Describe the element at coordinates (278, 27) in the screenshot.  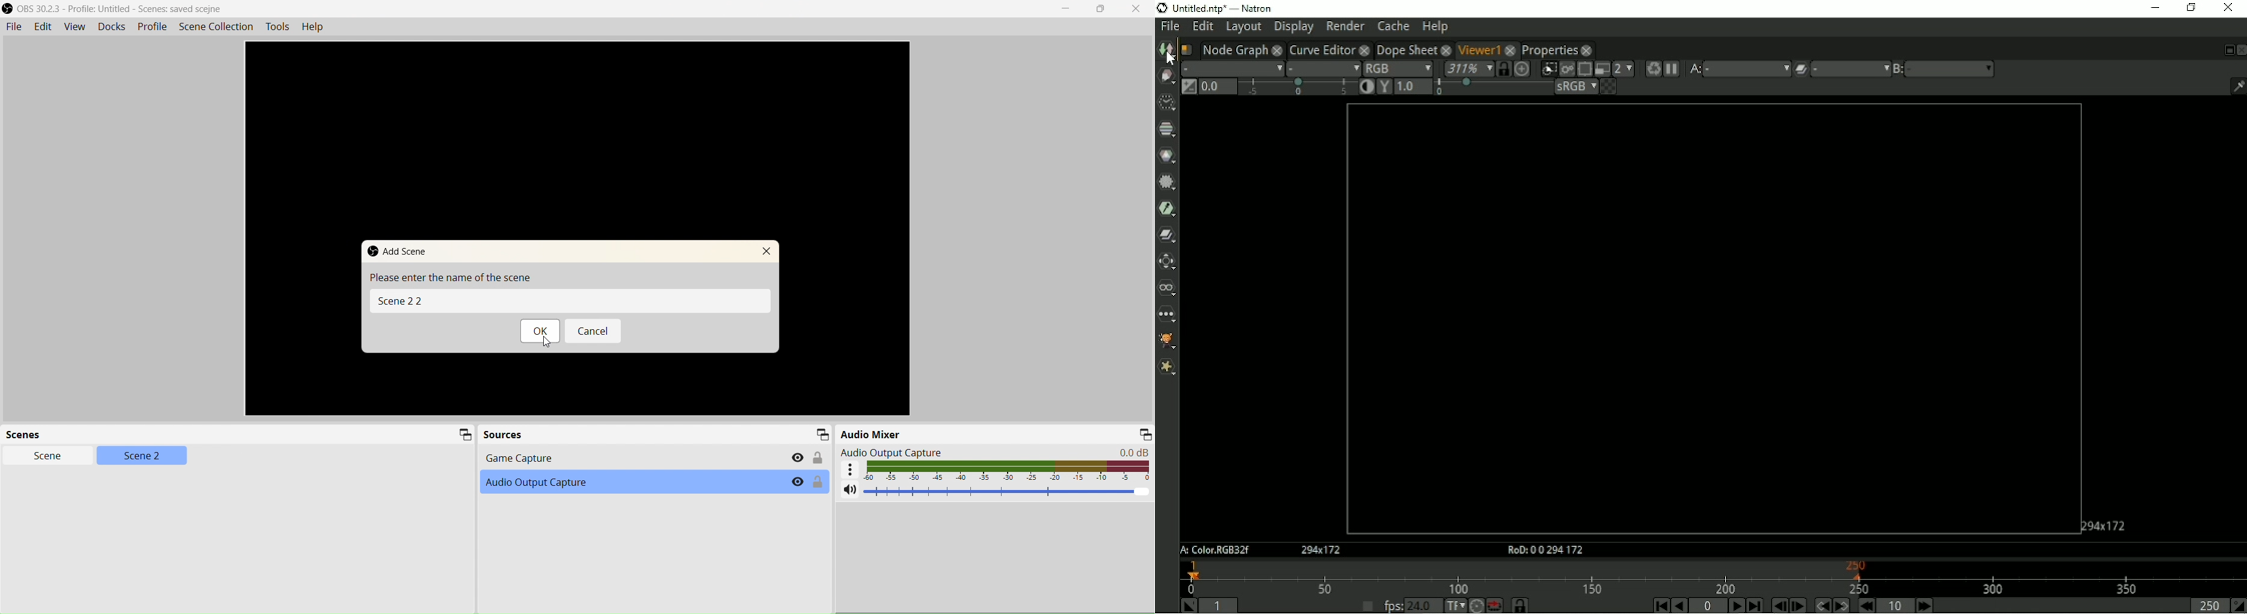
I see `Tools` at that location.